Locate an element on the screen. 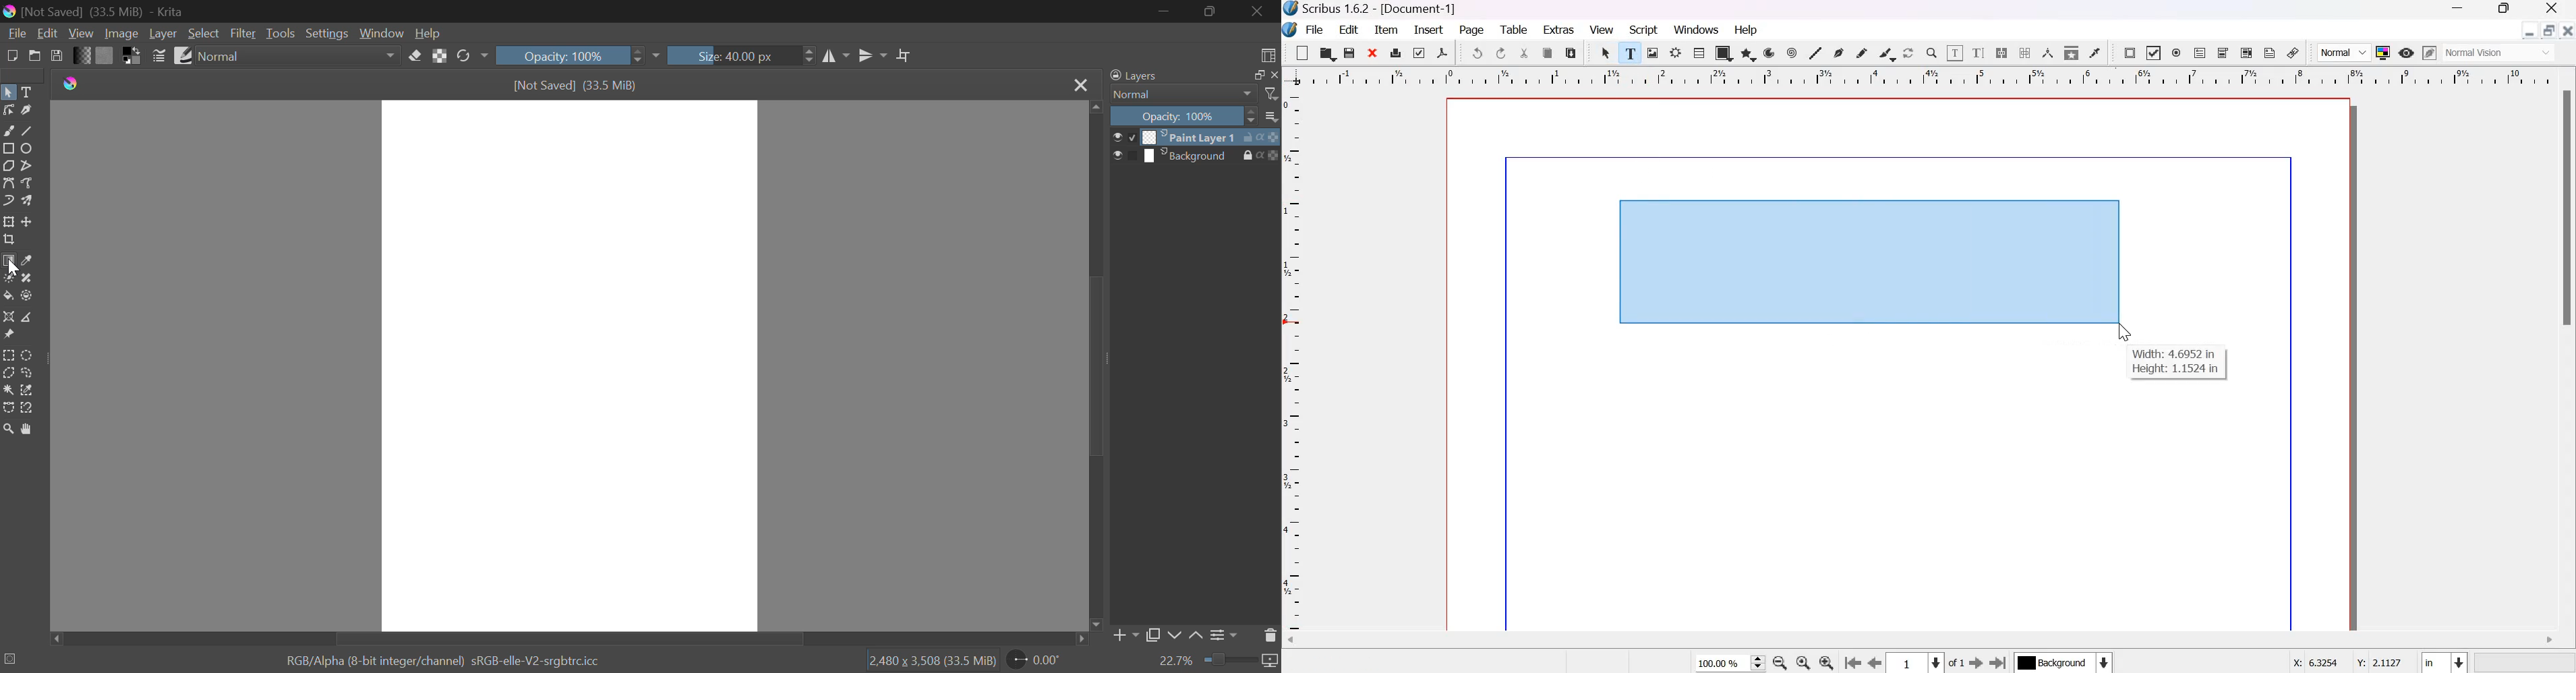 Image resolution: width=2576 pixels, height=700 pixels. Scroll right is located at coordinates (2548, 641).